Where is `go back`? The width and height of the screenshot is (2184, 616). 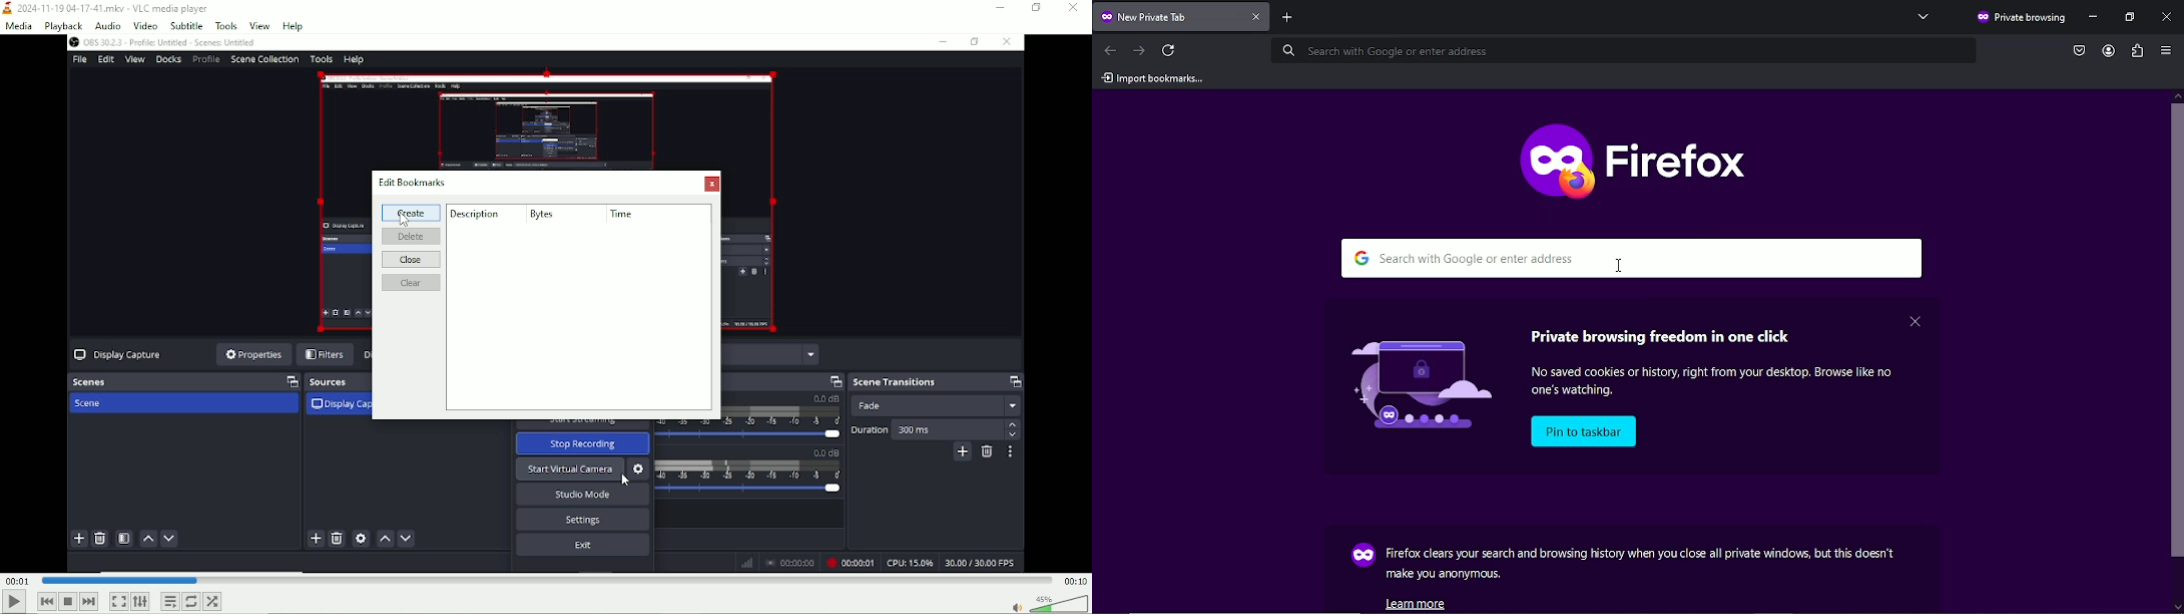
go back is located at coordinates (1111, 49).